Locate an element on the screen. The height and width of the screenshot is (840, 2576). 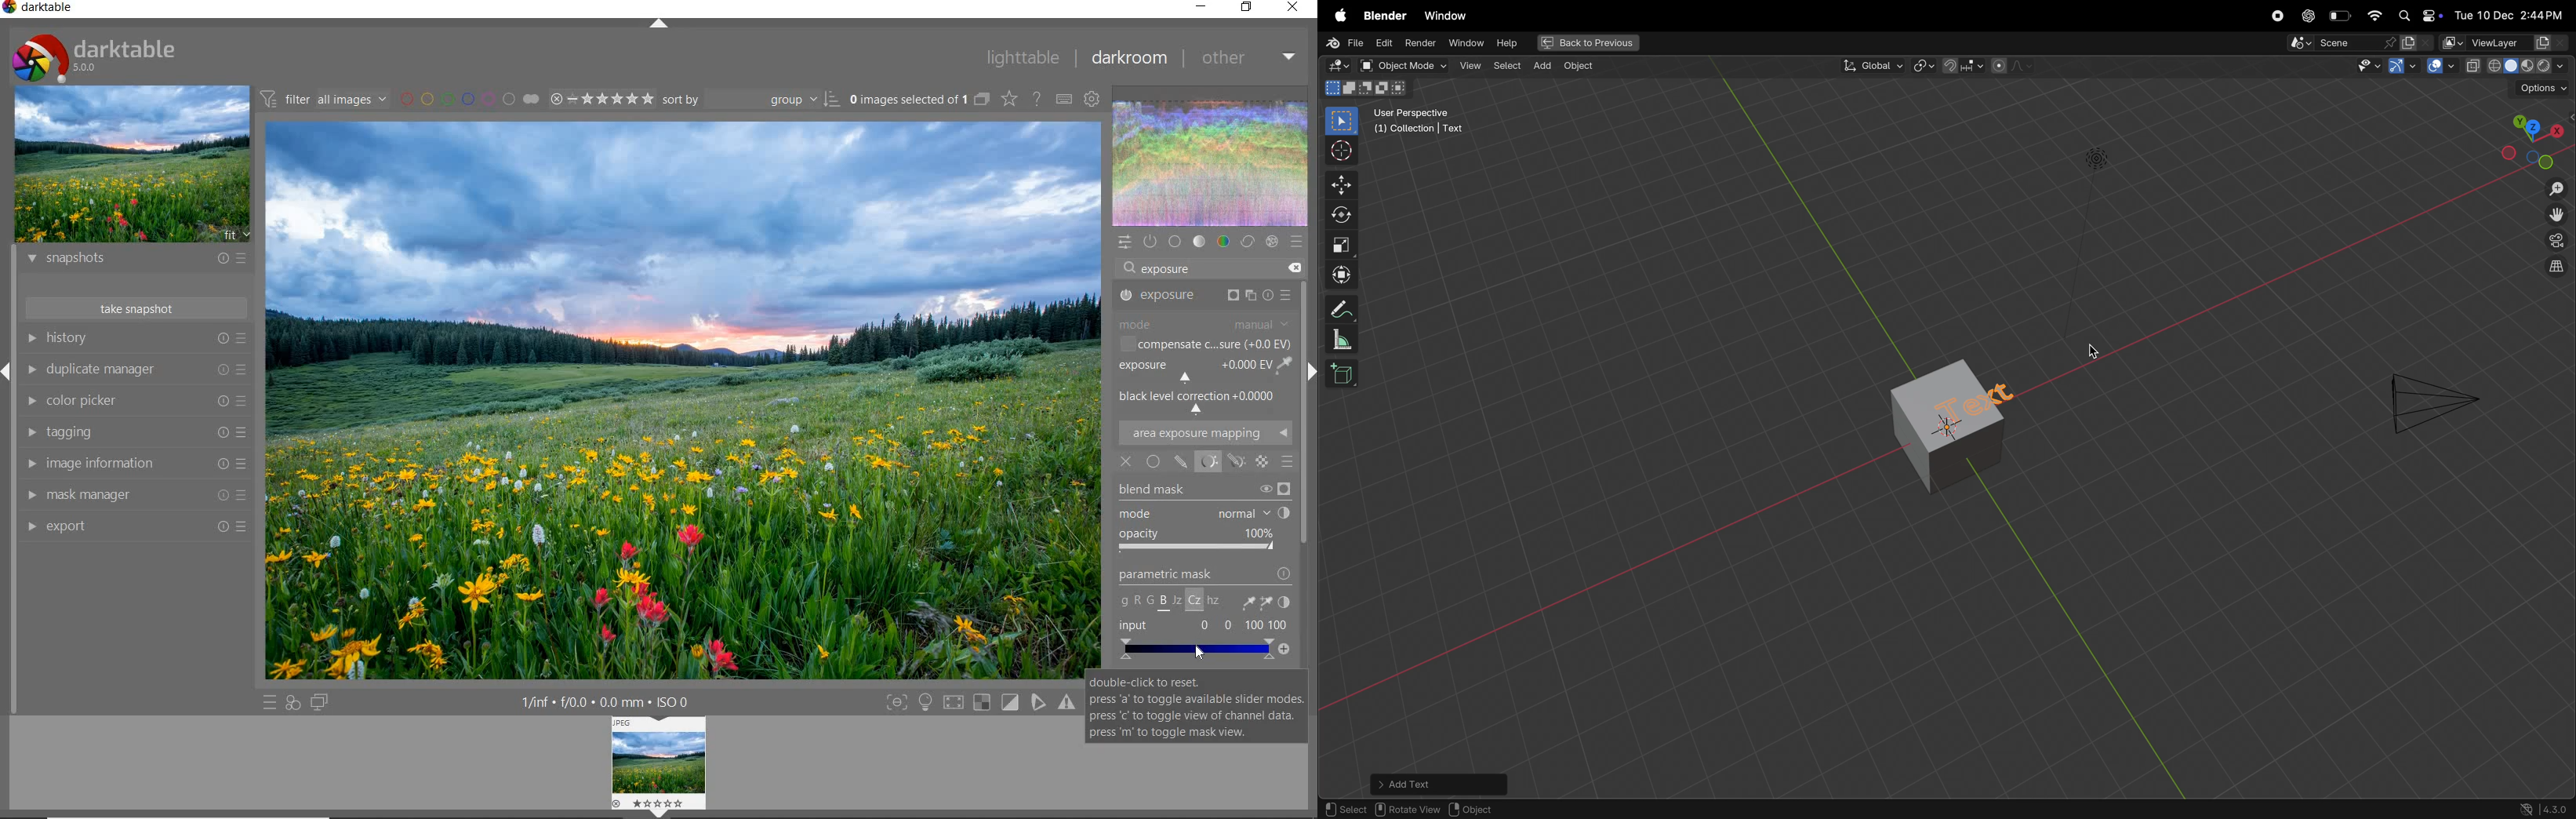
lighttable is located at coordinates (1024, 60).